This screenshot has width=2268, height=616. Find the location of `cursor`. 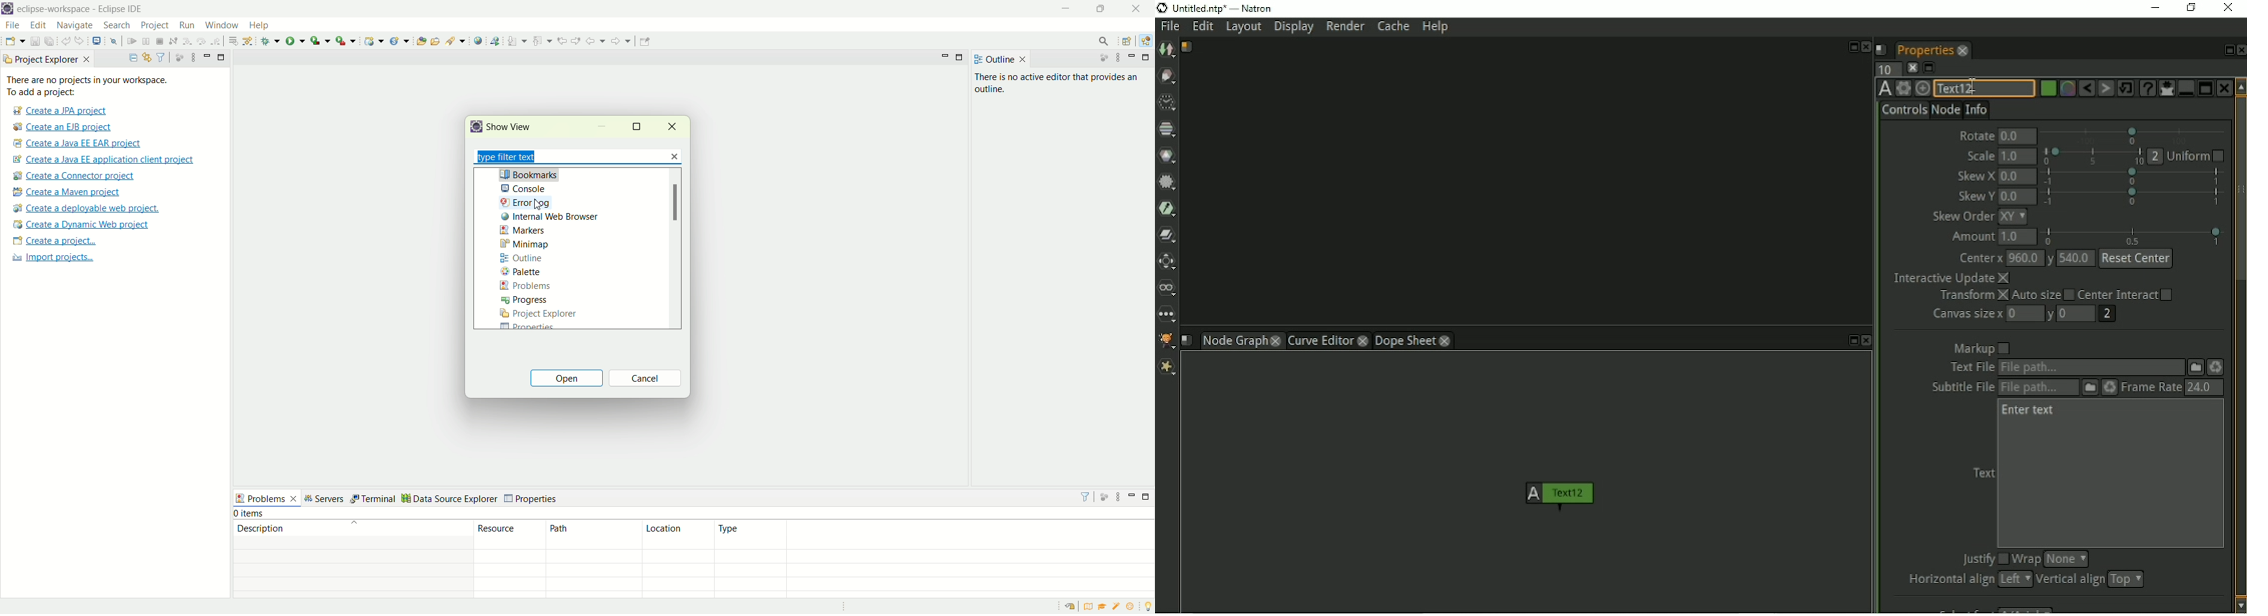

cursor is located at coordinates (536, 205).